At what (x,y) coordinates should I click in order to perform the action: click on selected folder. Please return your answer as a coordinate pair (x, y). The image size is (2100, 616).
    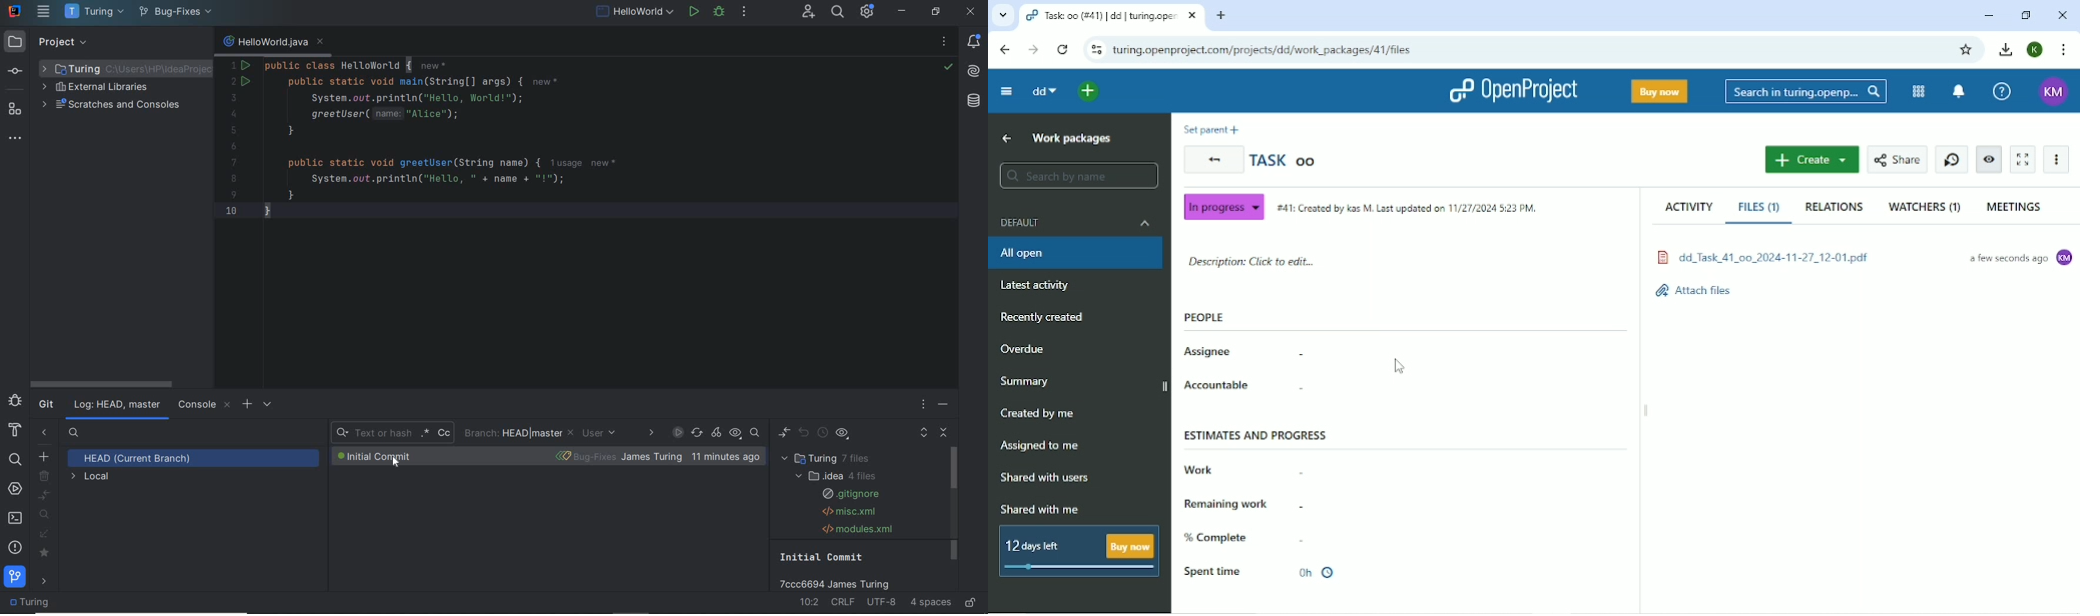
    Looking at the image, I should click on (124, 69).